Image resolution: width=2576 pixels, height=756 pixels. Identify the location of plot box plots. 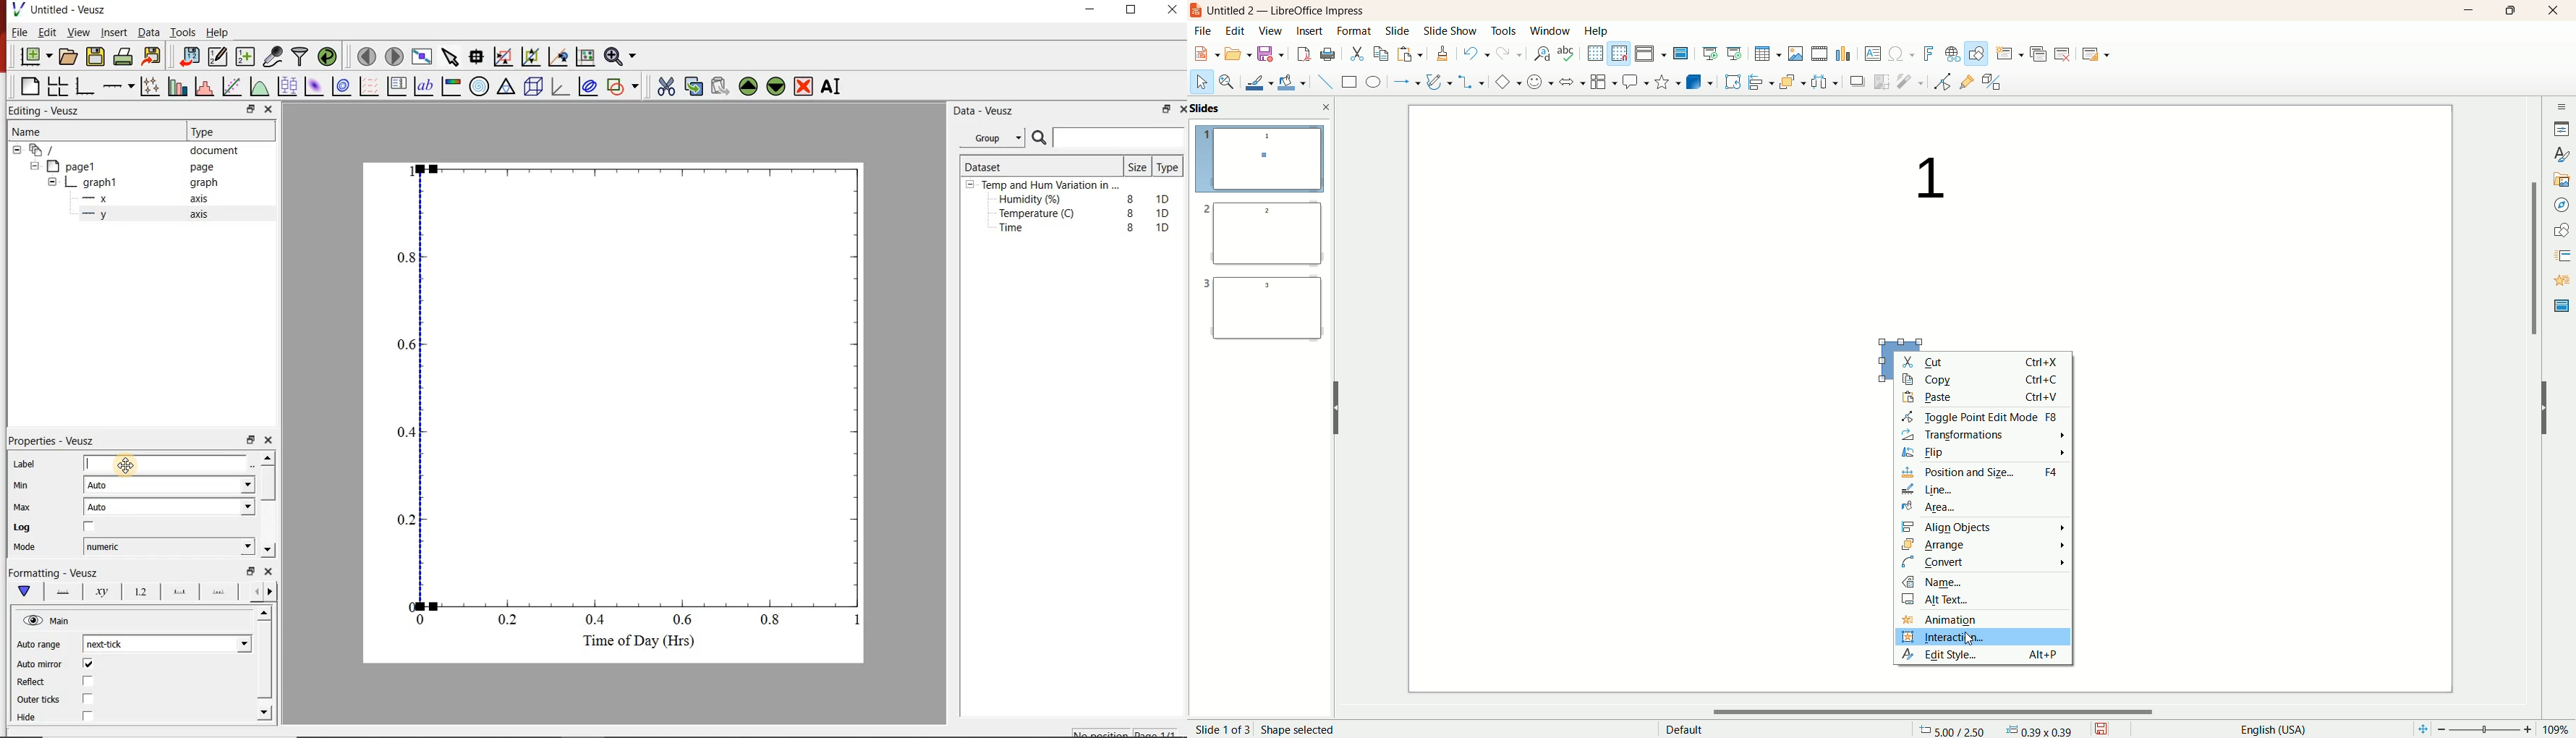
(288, 87).